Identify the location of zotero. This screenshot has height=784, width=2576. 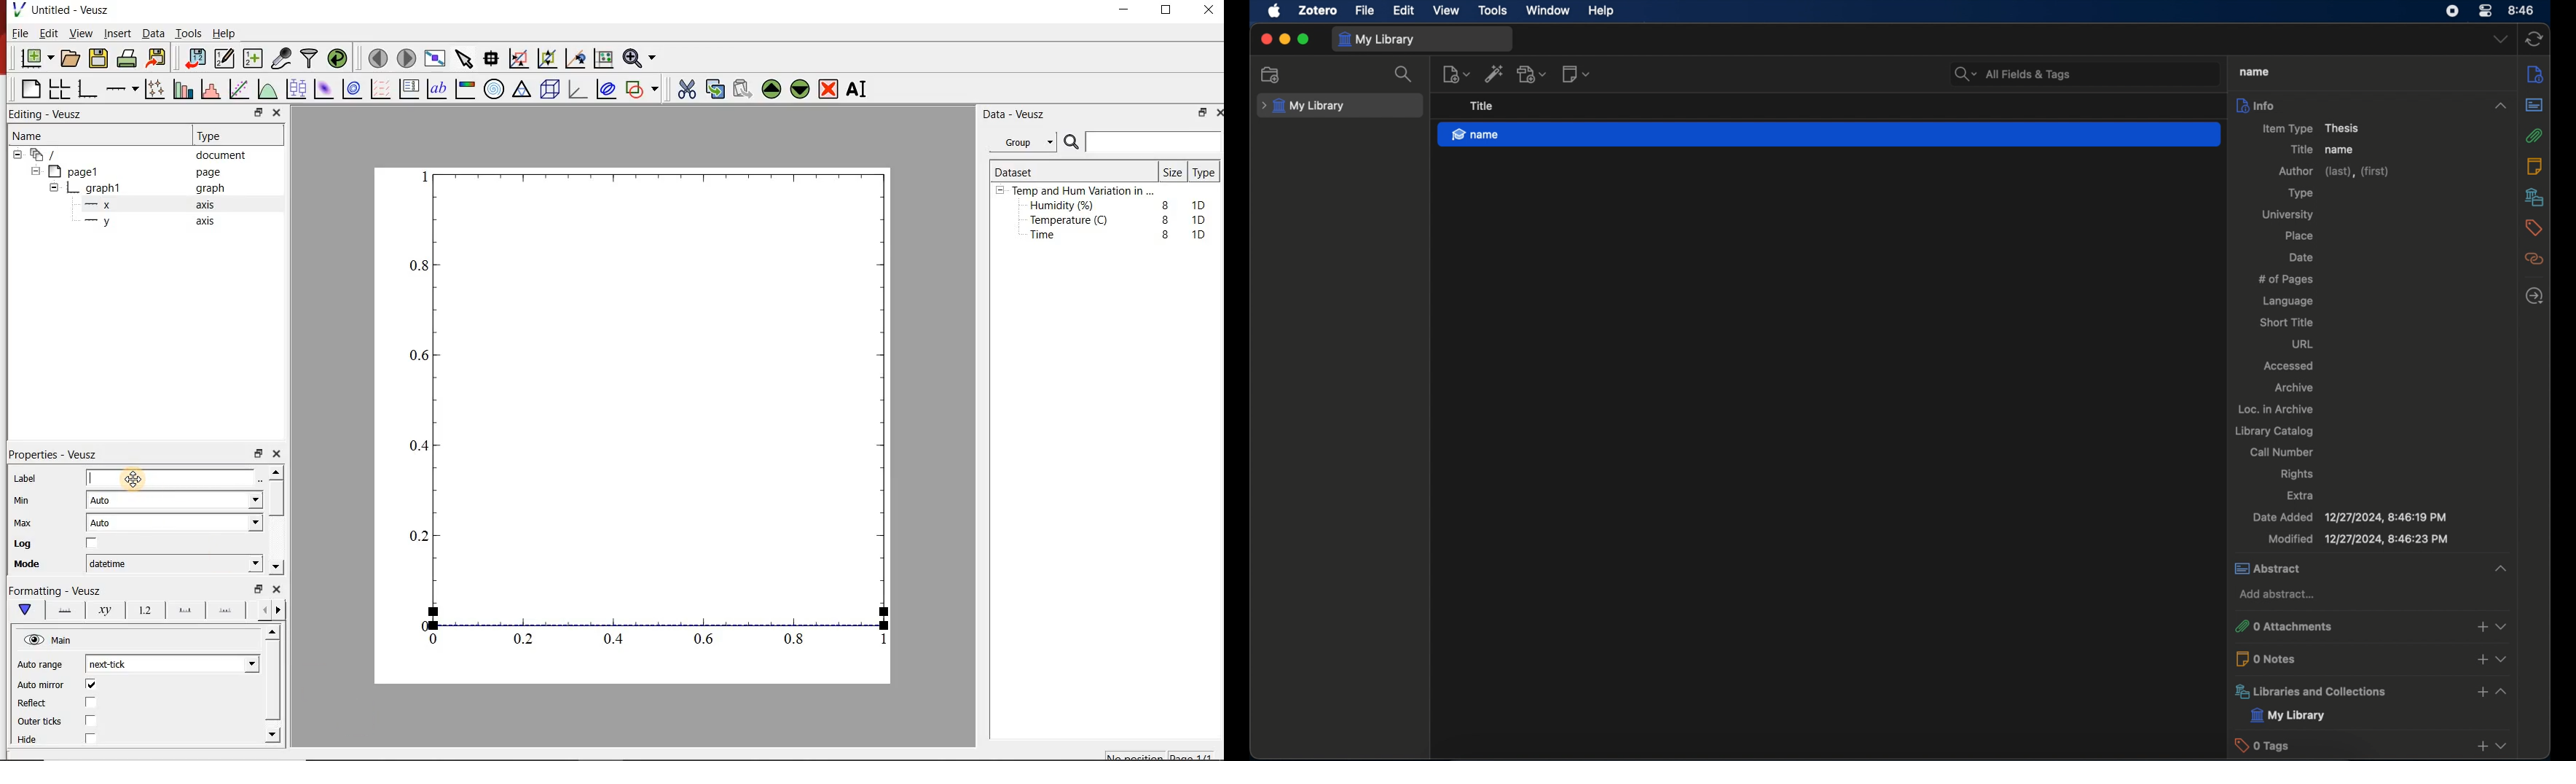
(1318, 11).